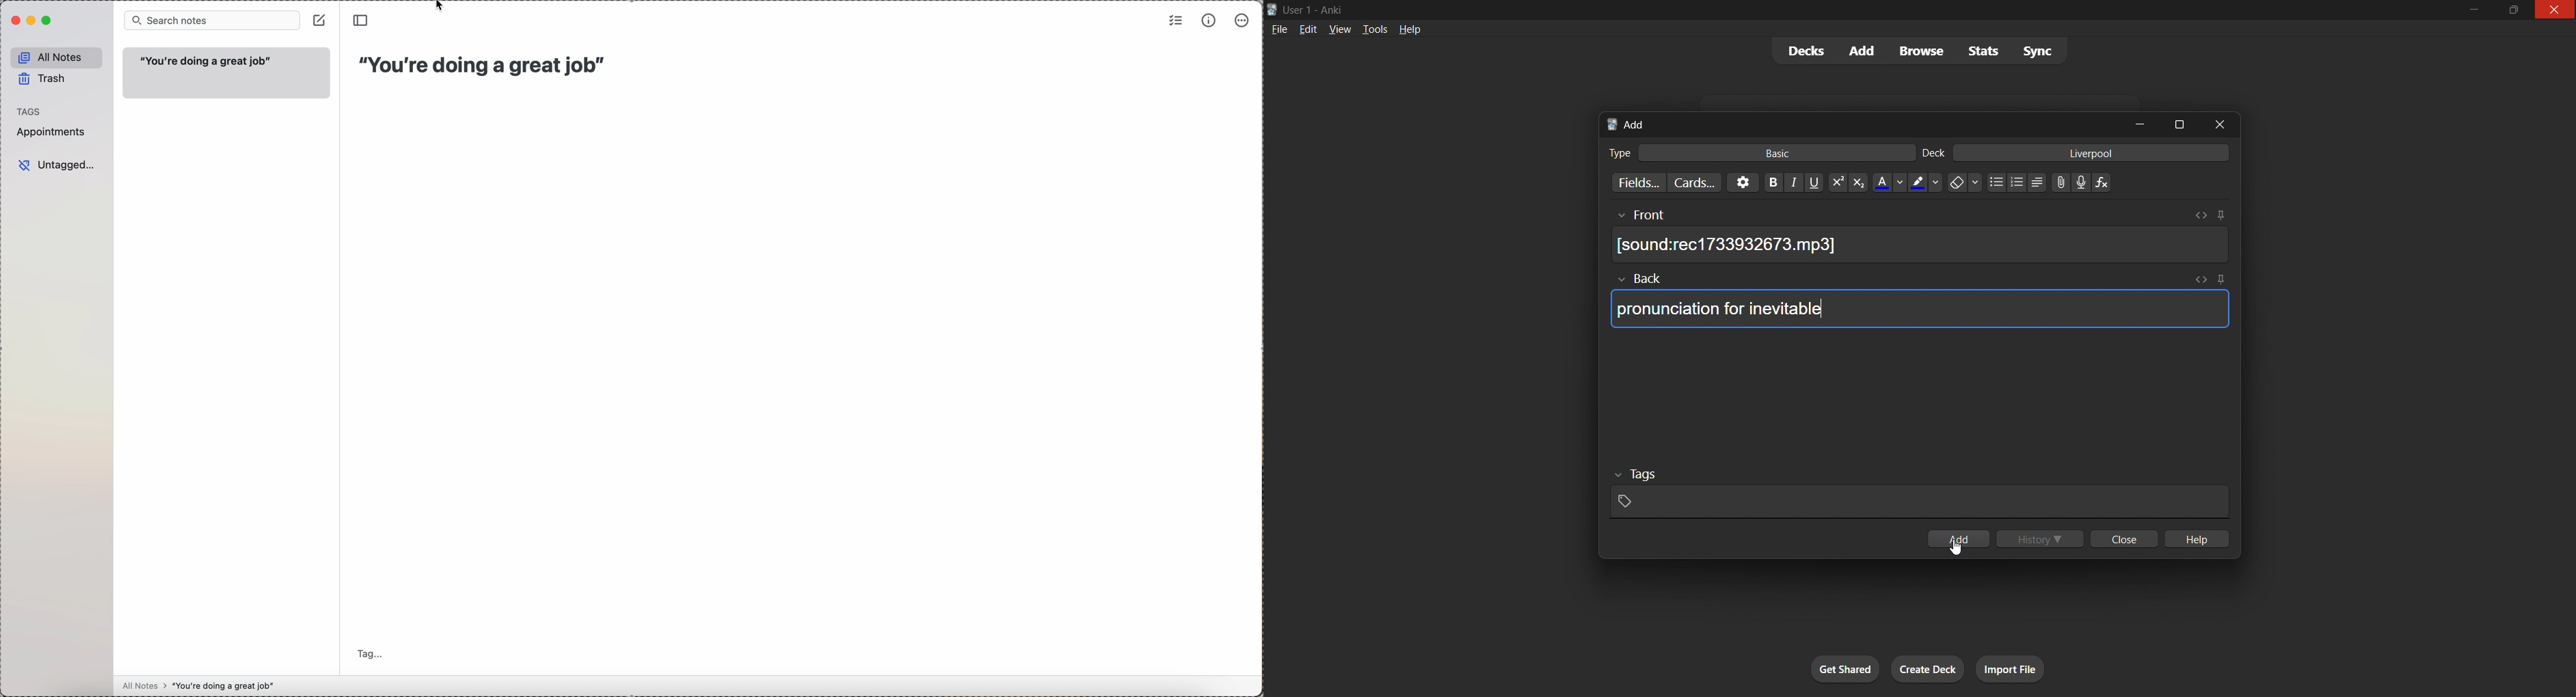 This screenshot has width=2576, height=700. What do you see at coordinates (2041, 541) in the screenshot?
I see `history` at bounding box center [2041, 541].